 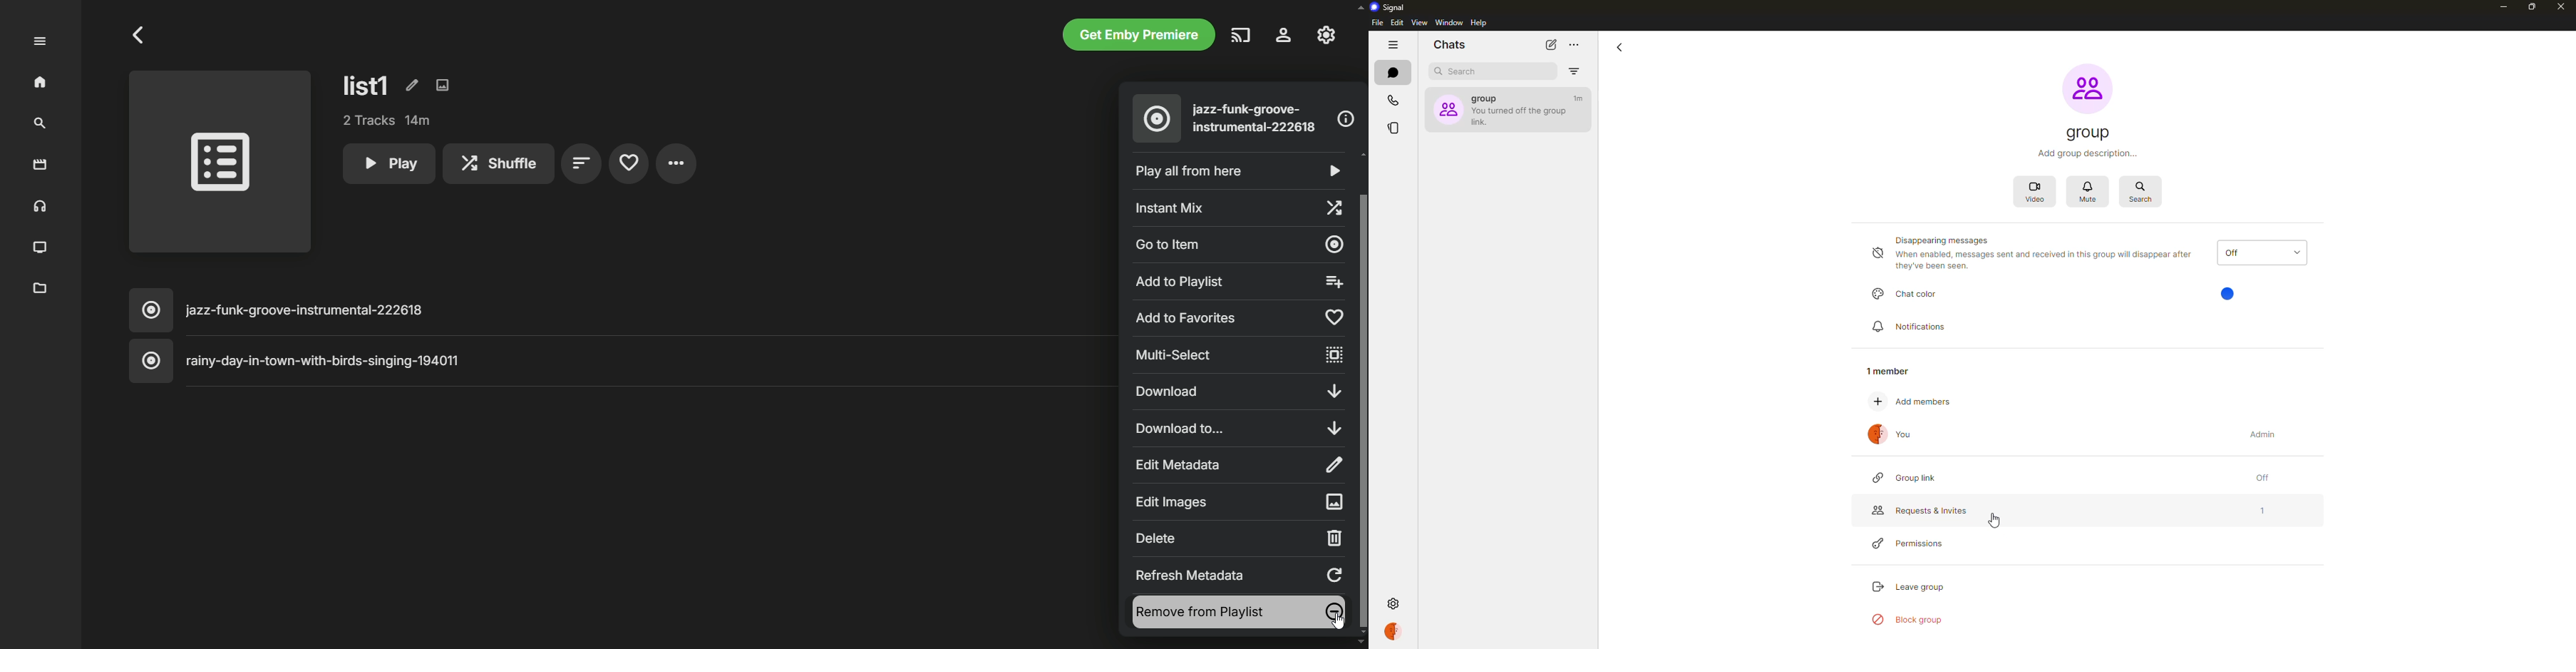 I want to click on view, so click(x=1420, y=23).